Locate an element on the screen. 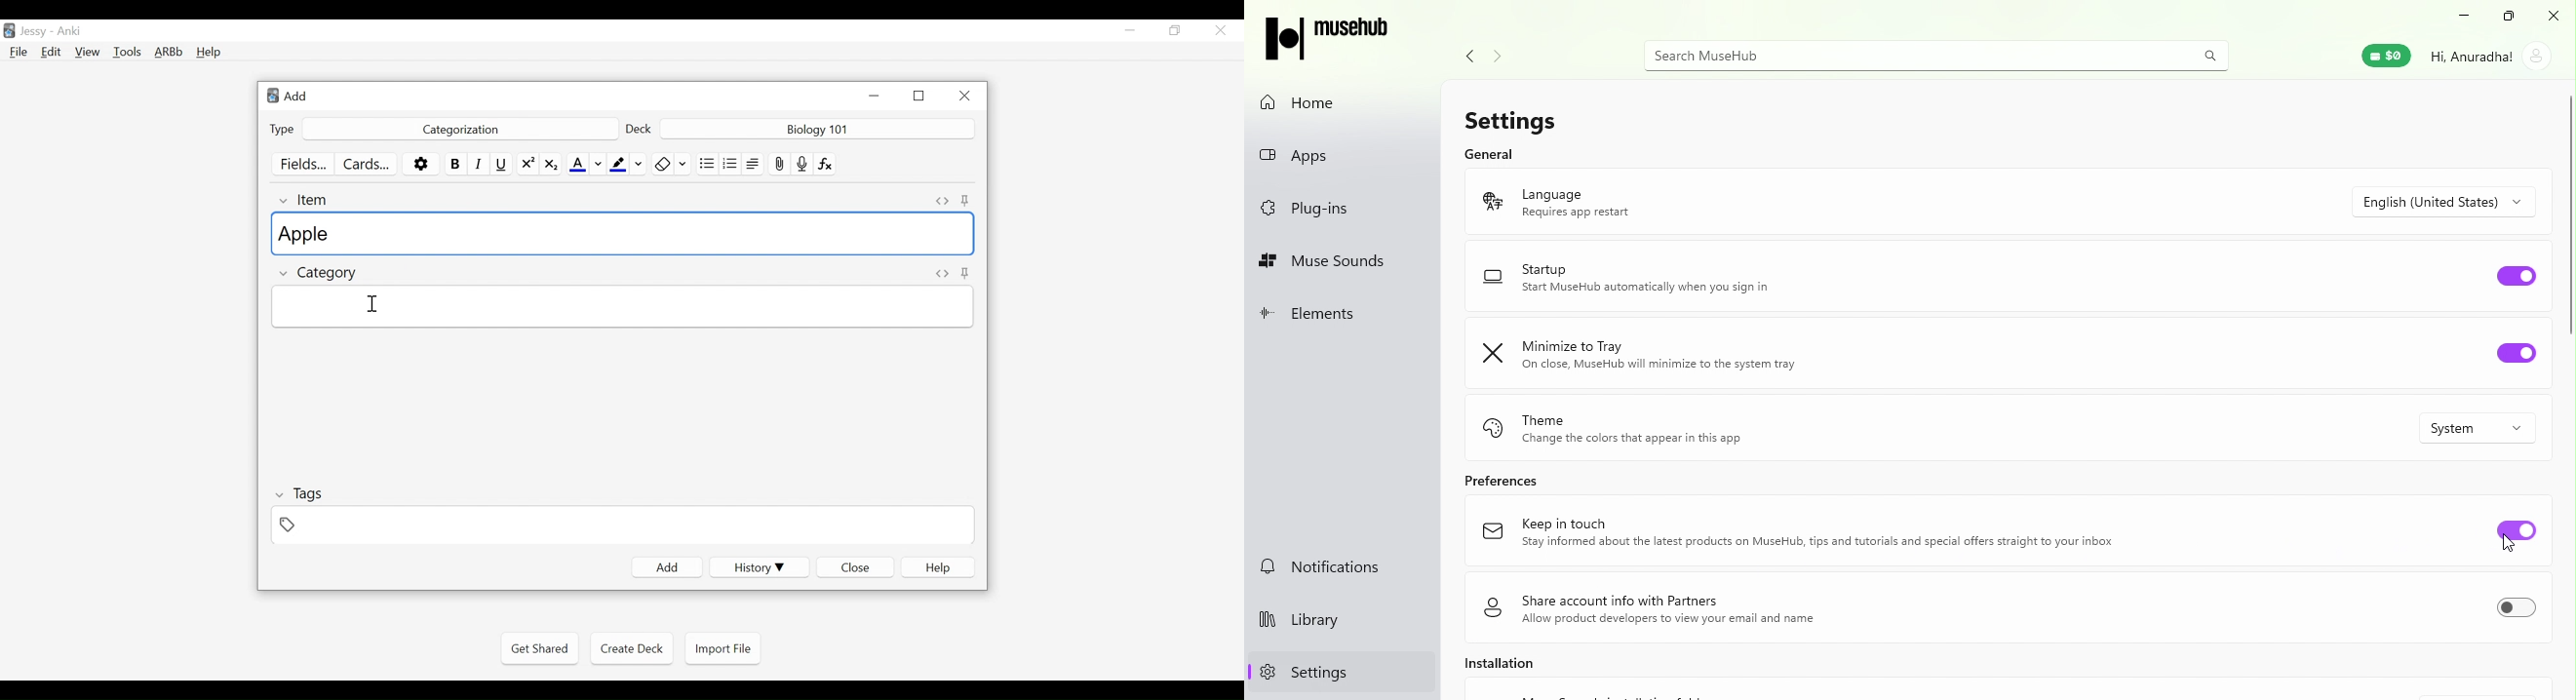  Tags is located at coordinates (298, 496).